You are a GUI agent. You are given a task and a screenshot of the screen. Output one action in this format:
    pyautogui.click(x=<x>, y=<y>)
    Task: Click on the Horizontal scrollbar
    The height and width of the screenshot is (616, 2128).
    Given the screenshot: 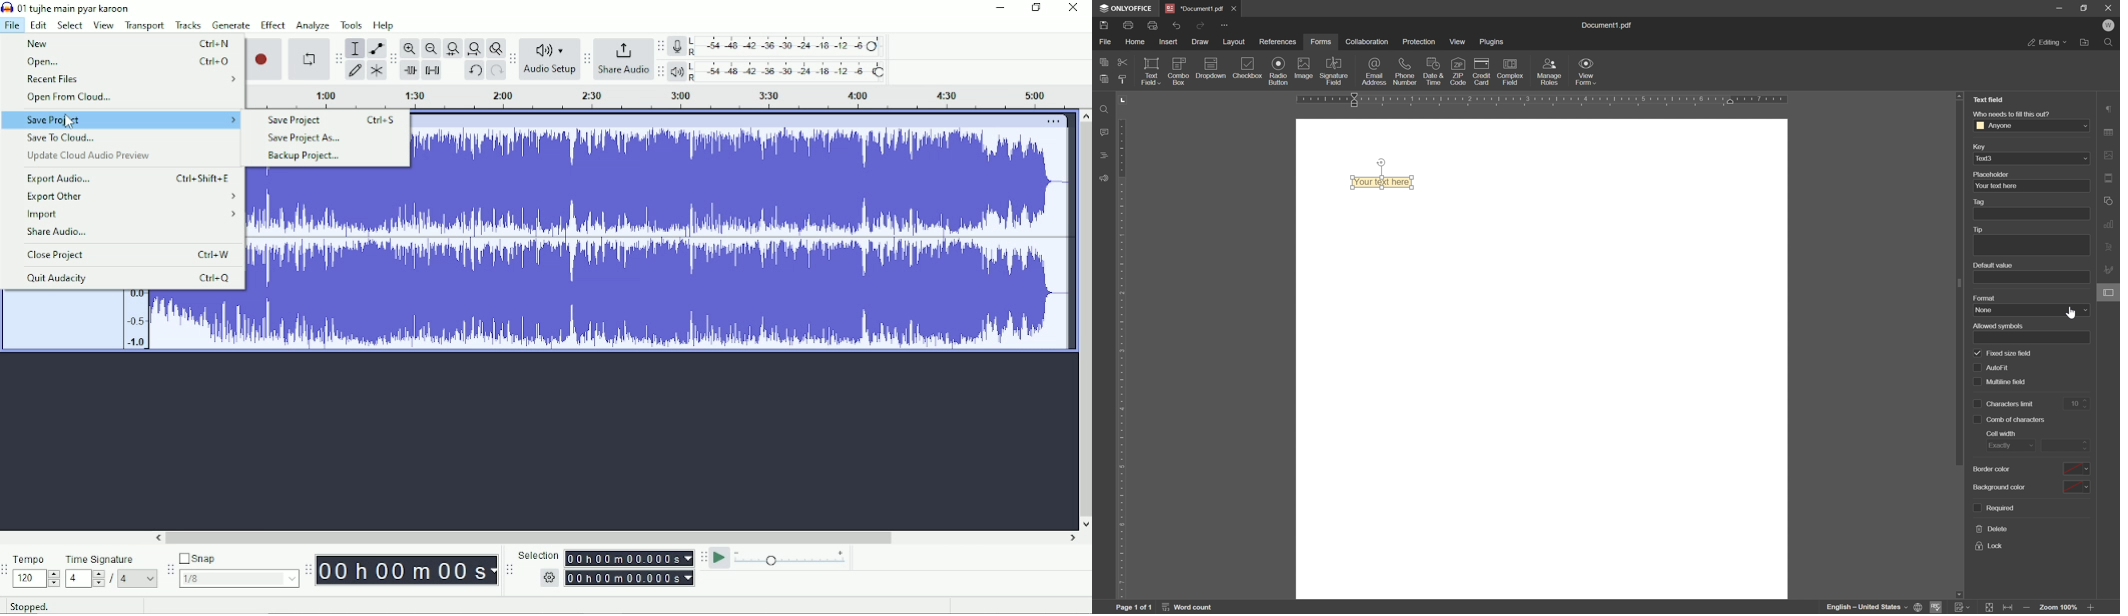 What is the action you would take?
    pyautogui.click(x=615, y=539)
    